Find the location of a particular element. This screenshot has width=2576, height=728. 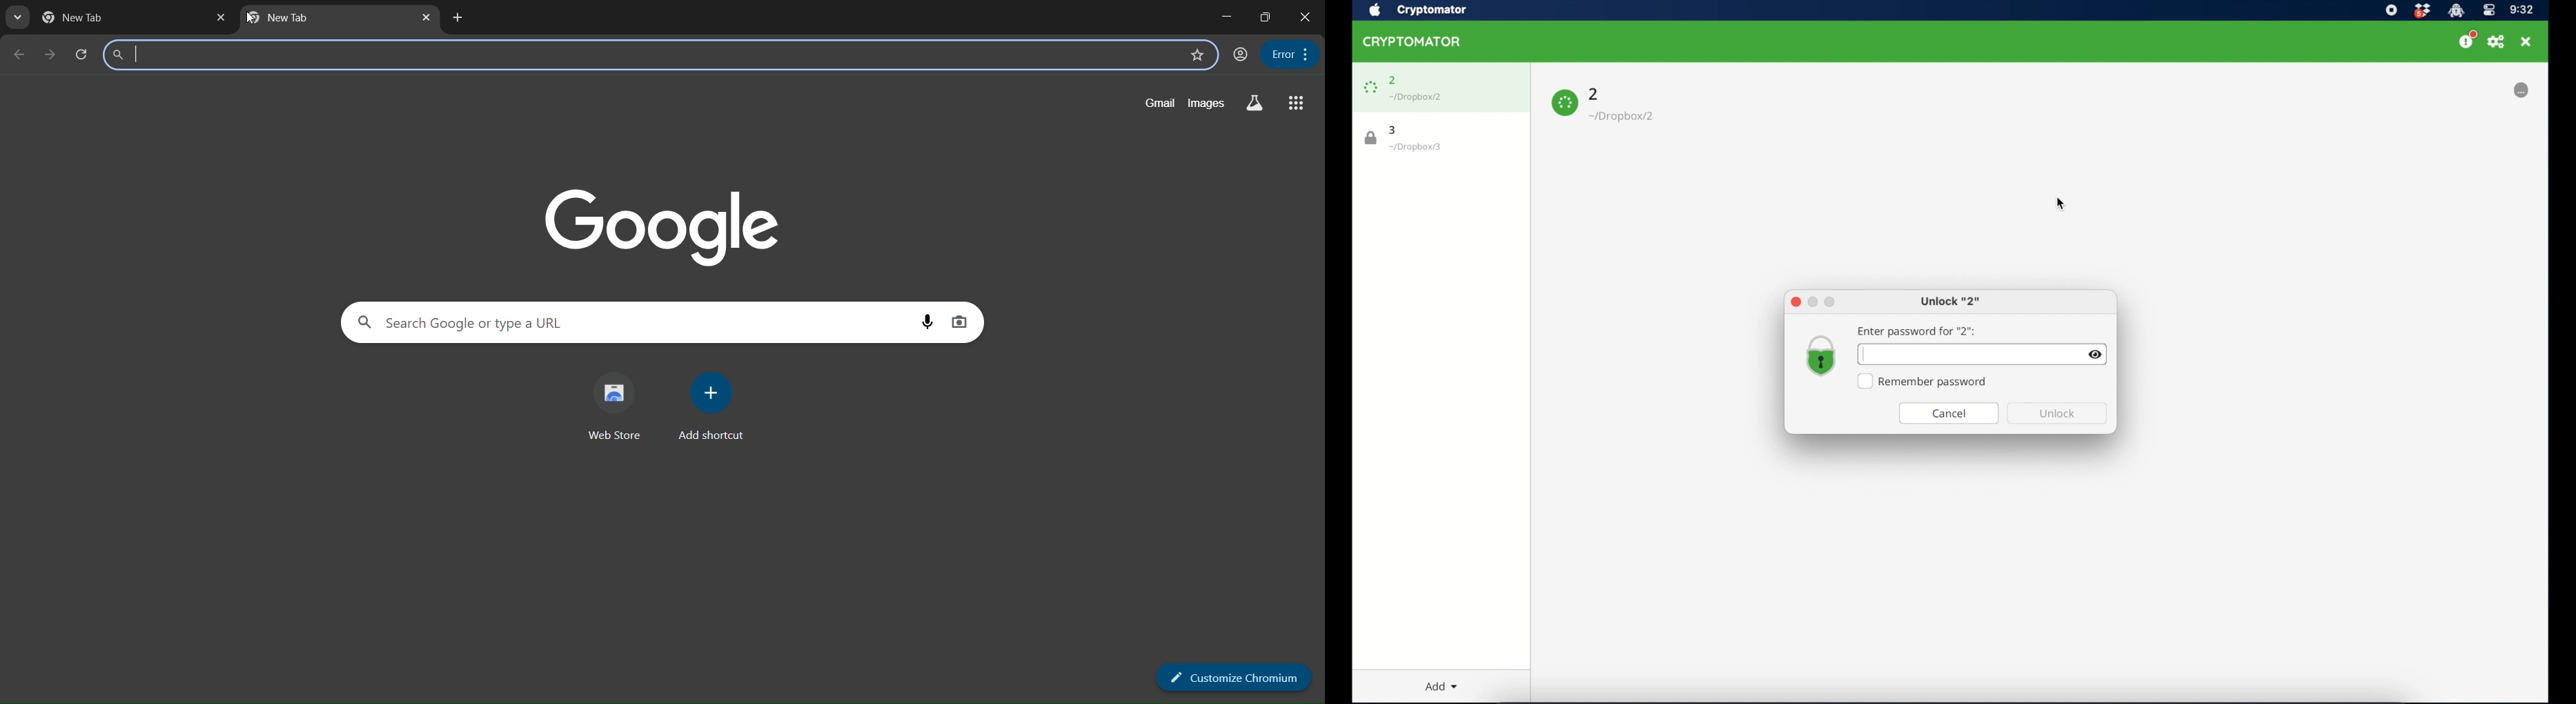

minimize is located at coordinates (1221, 17).